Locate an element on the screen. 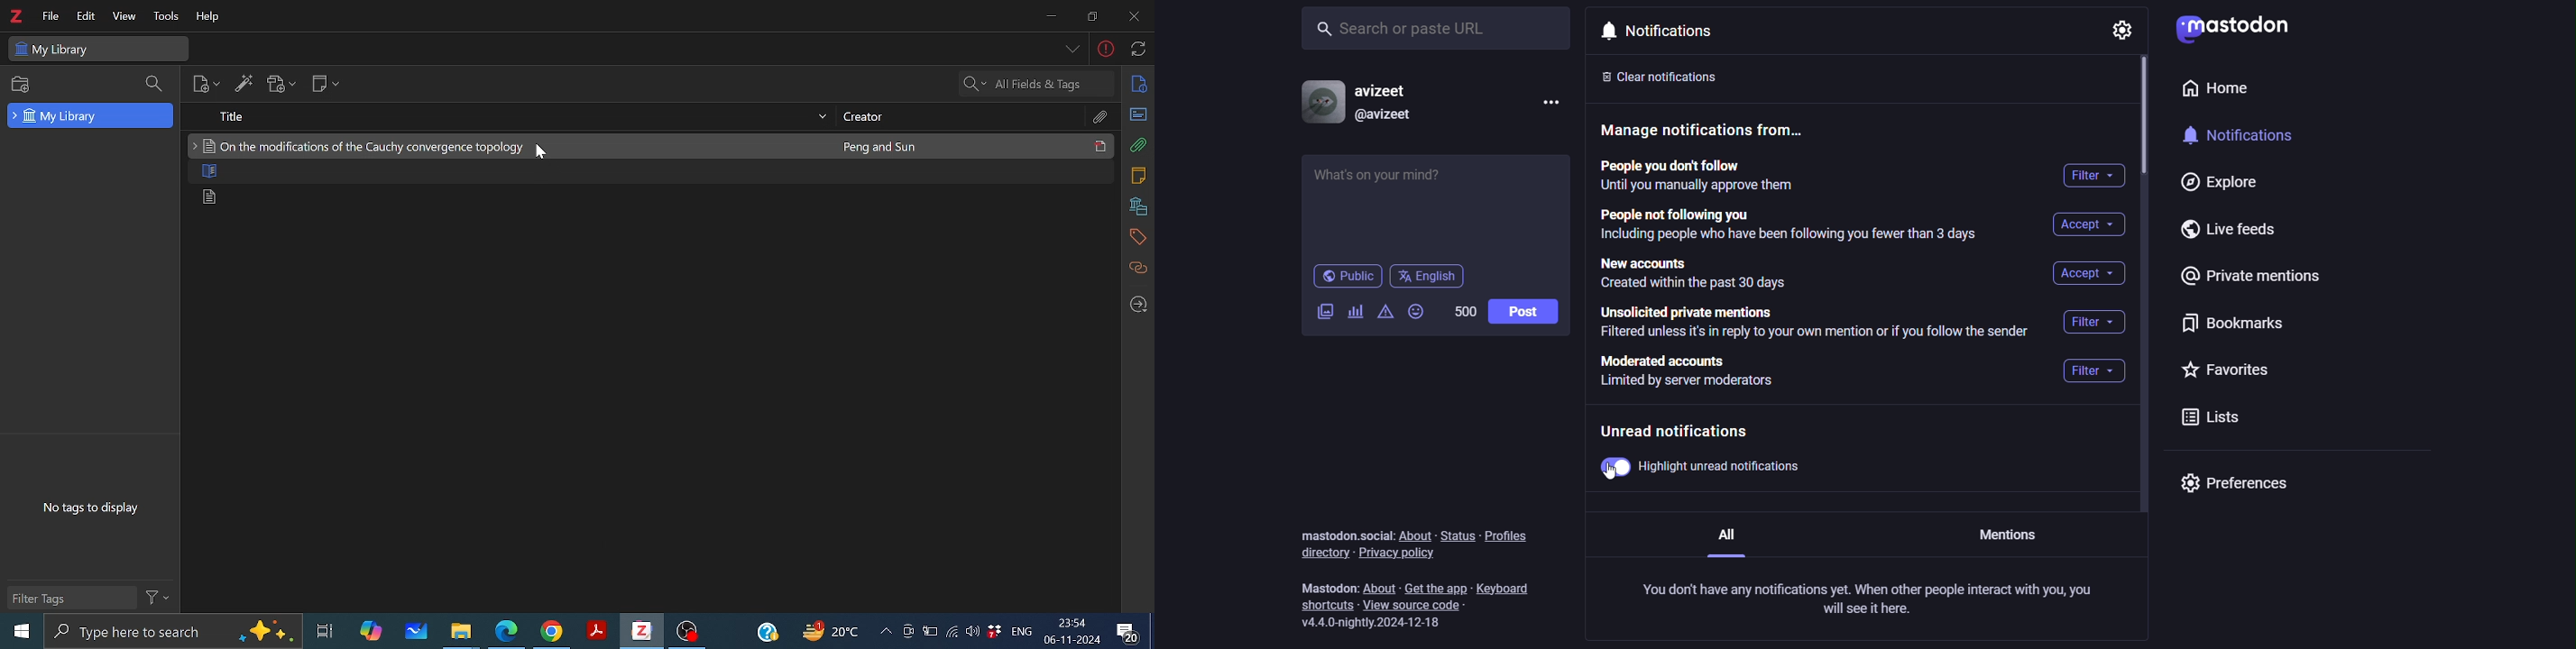  view source code is located at coordinates (1424, 606).